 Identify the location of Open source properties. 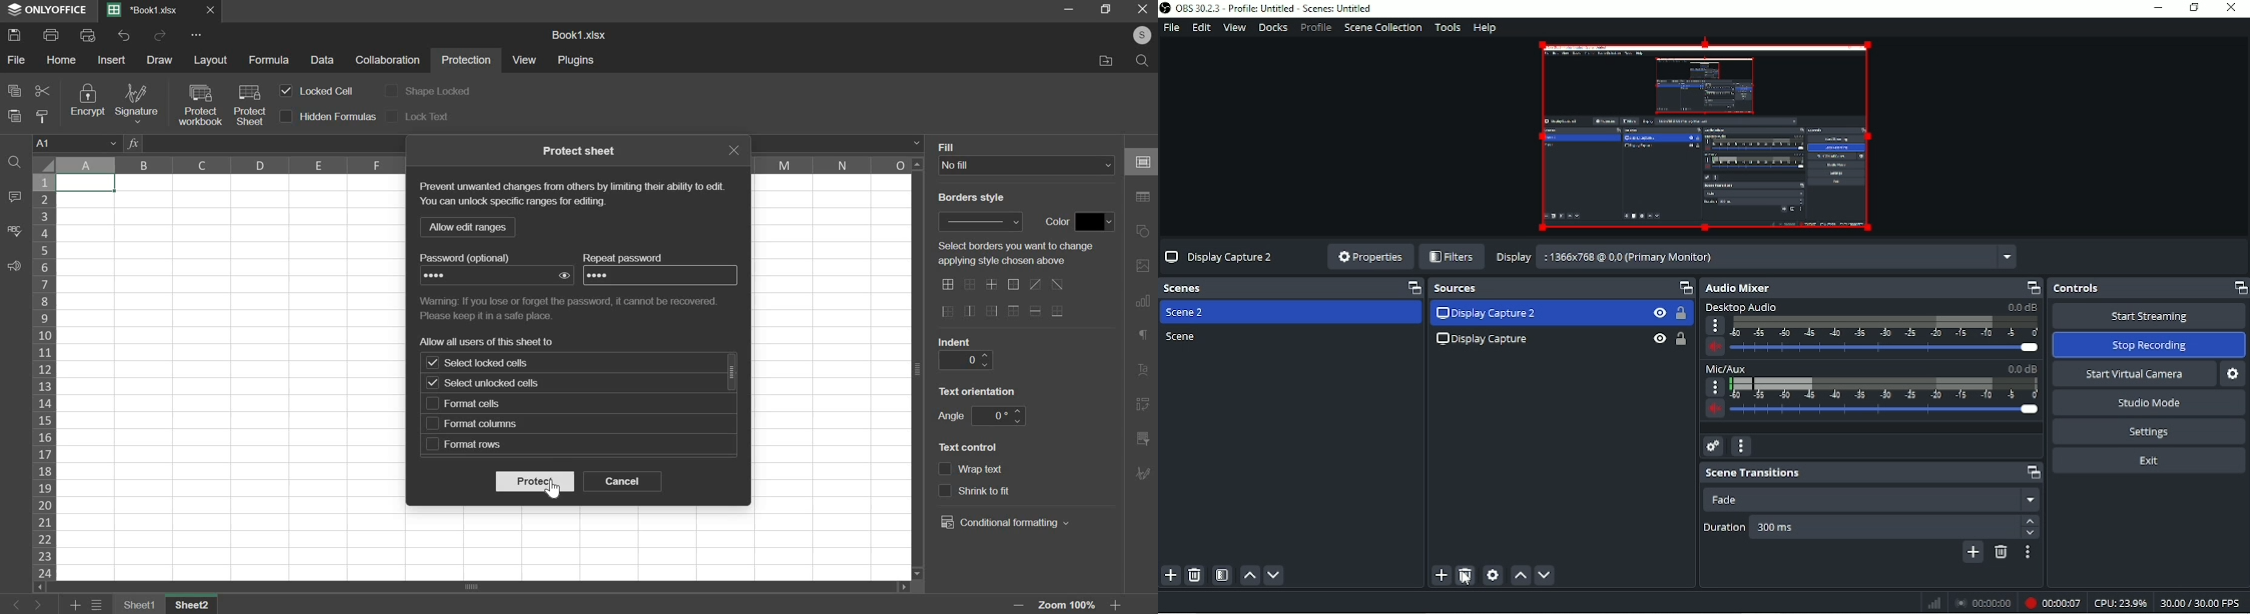
(1493, 575).